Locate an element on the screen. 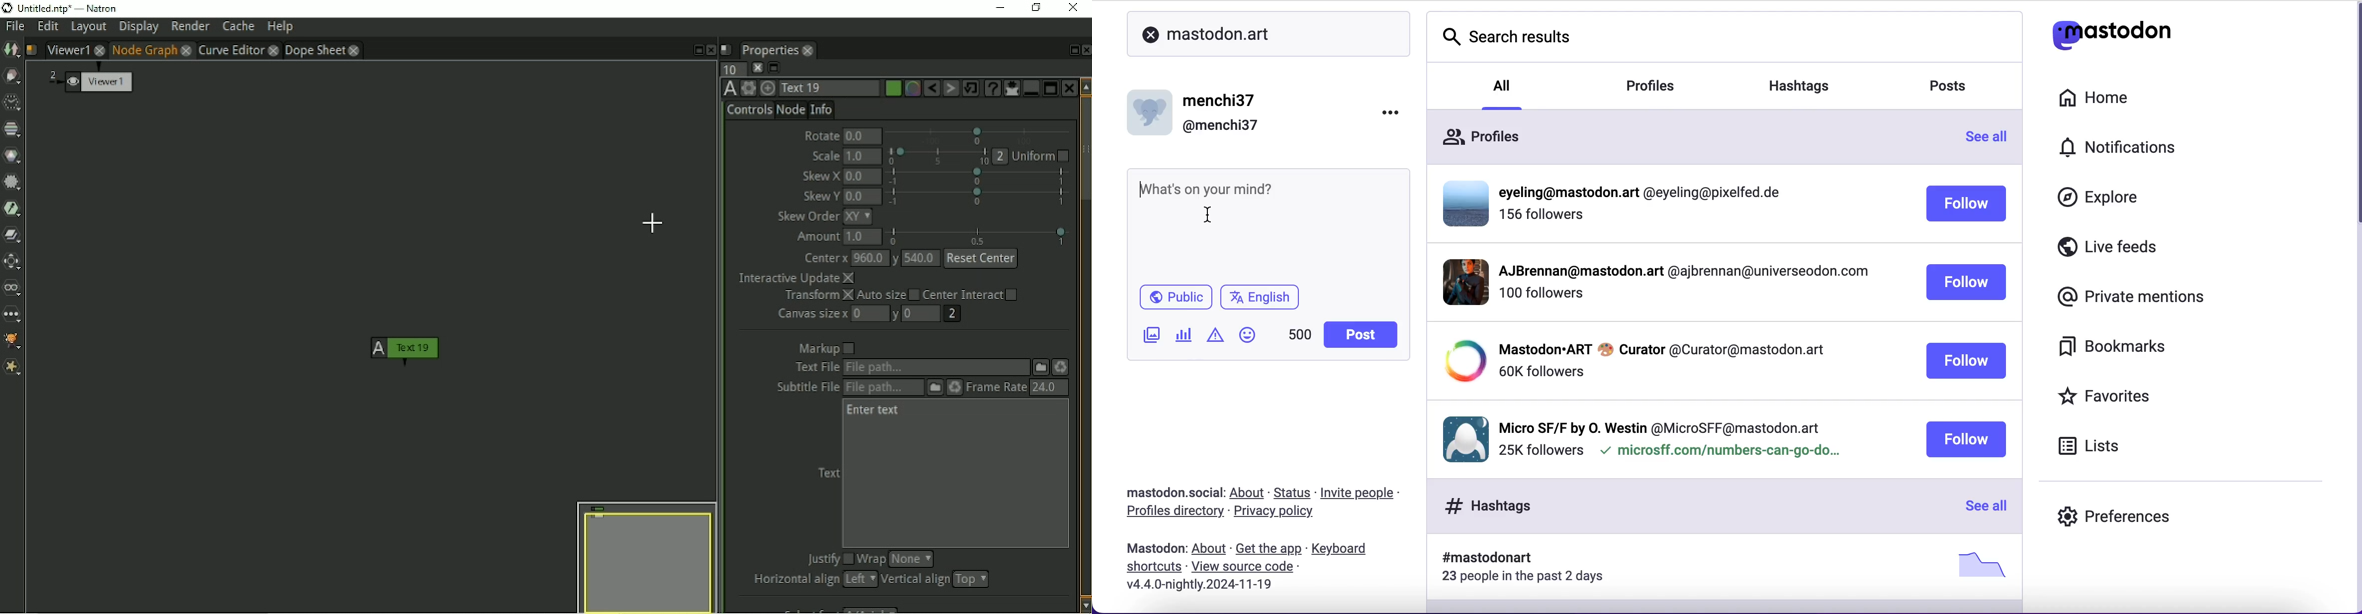 Image resolution: width=2380 pixels, height=616 pixels. options is located at coordinates (1383, 116).